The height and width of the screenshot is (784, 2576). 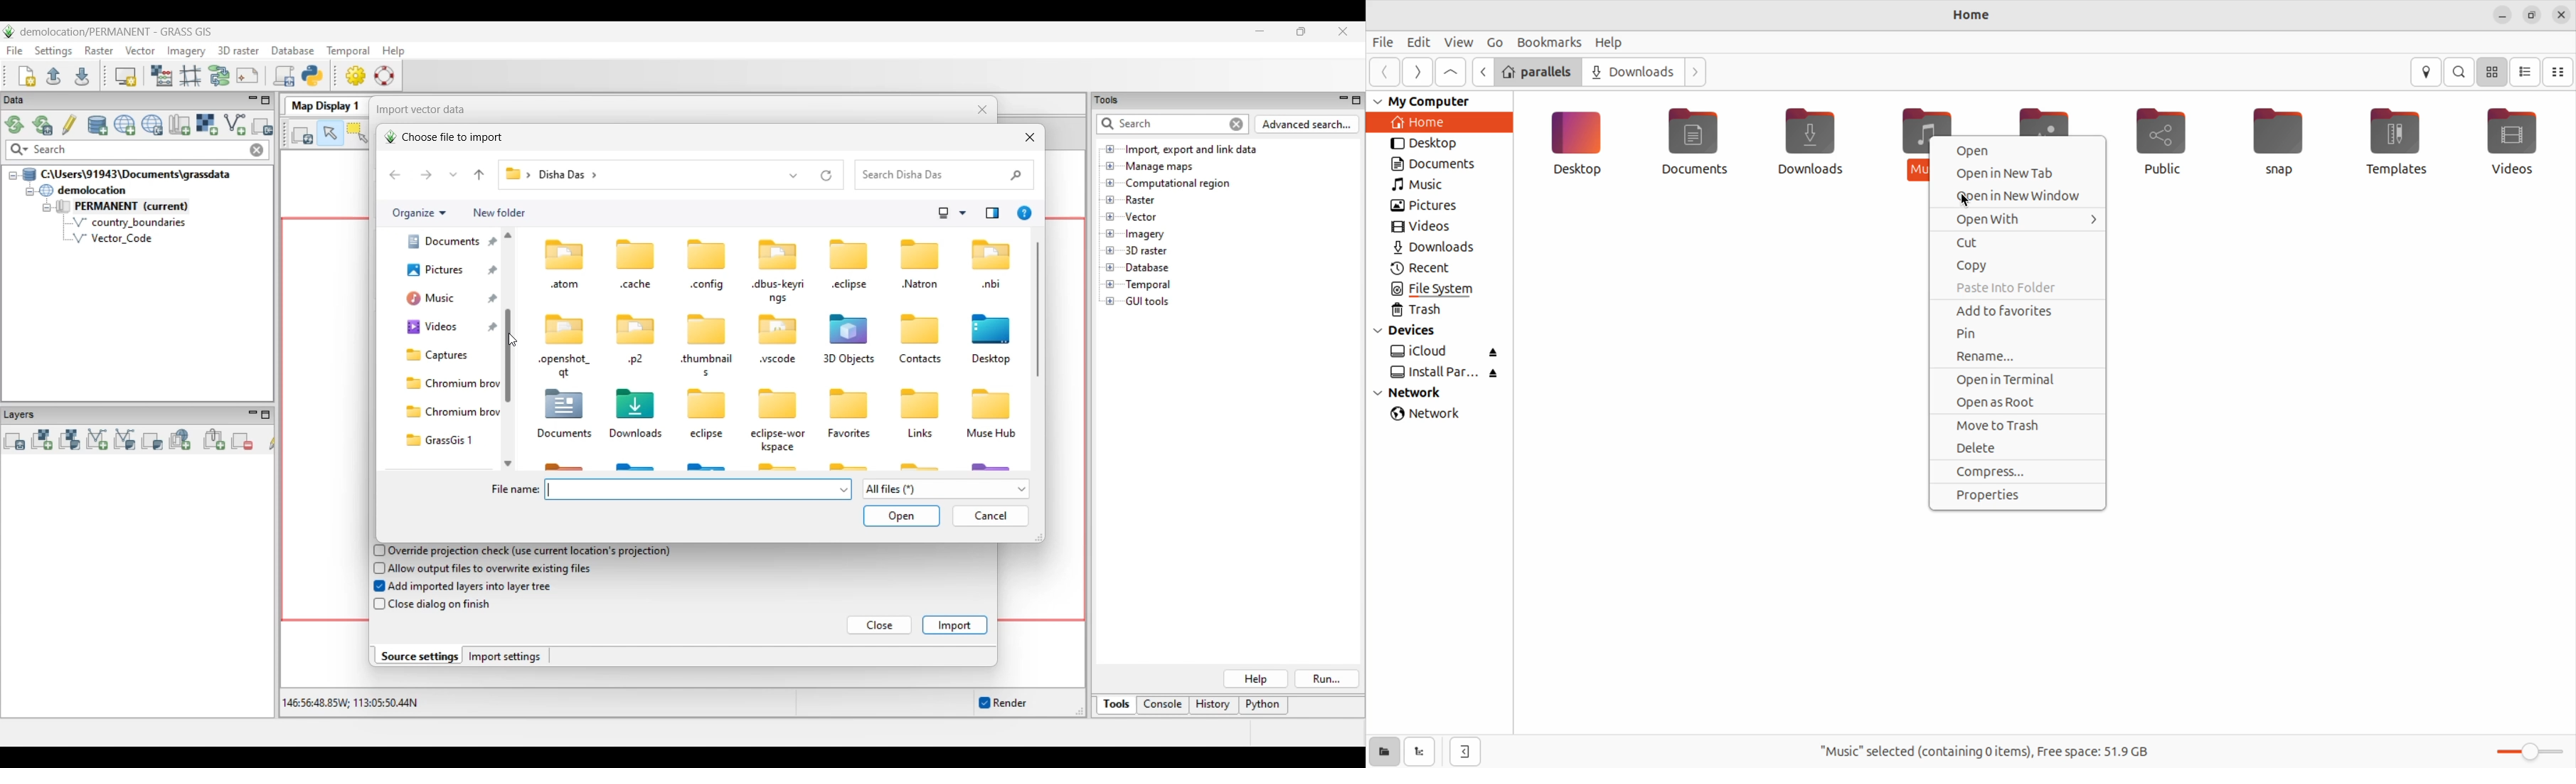 I want to click on Parallels, so click(x=1535, y=72).